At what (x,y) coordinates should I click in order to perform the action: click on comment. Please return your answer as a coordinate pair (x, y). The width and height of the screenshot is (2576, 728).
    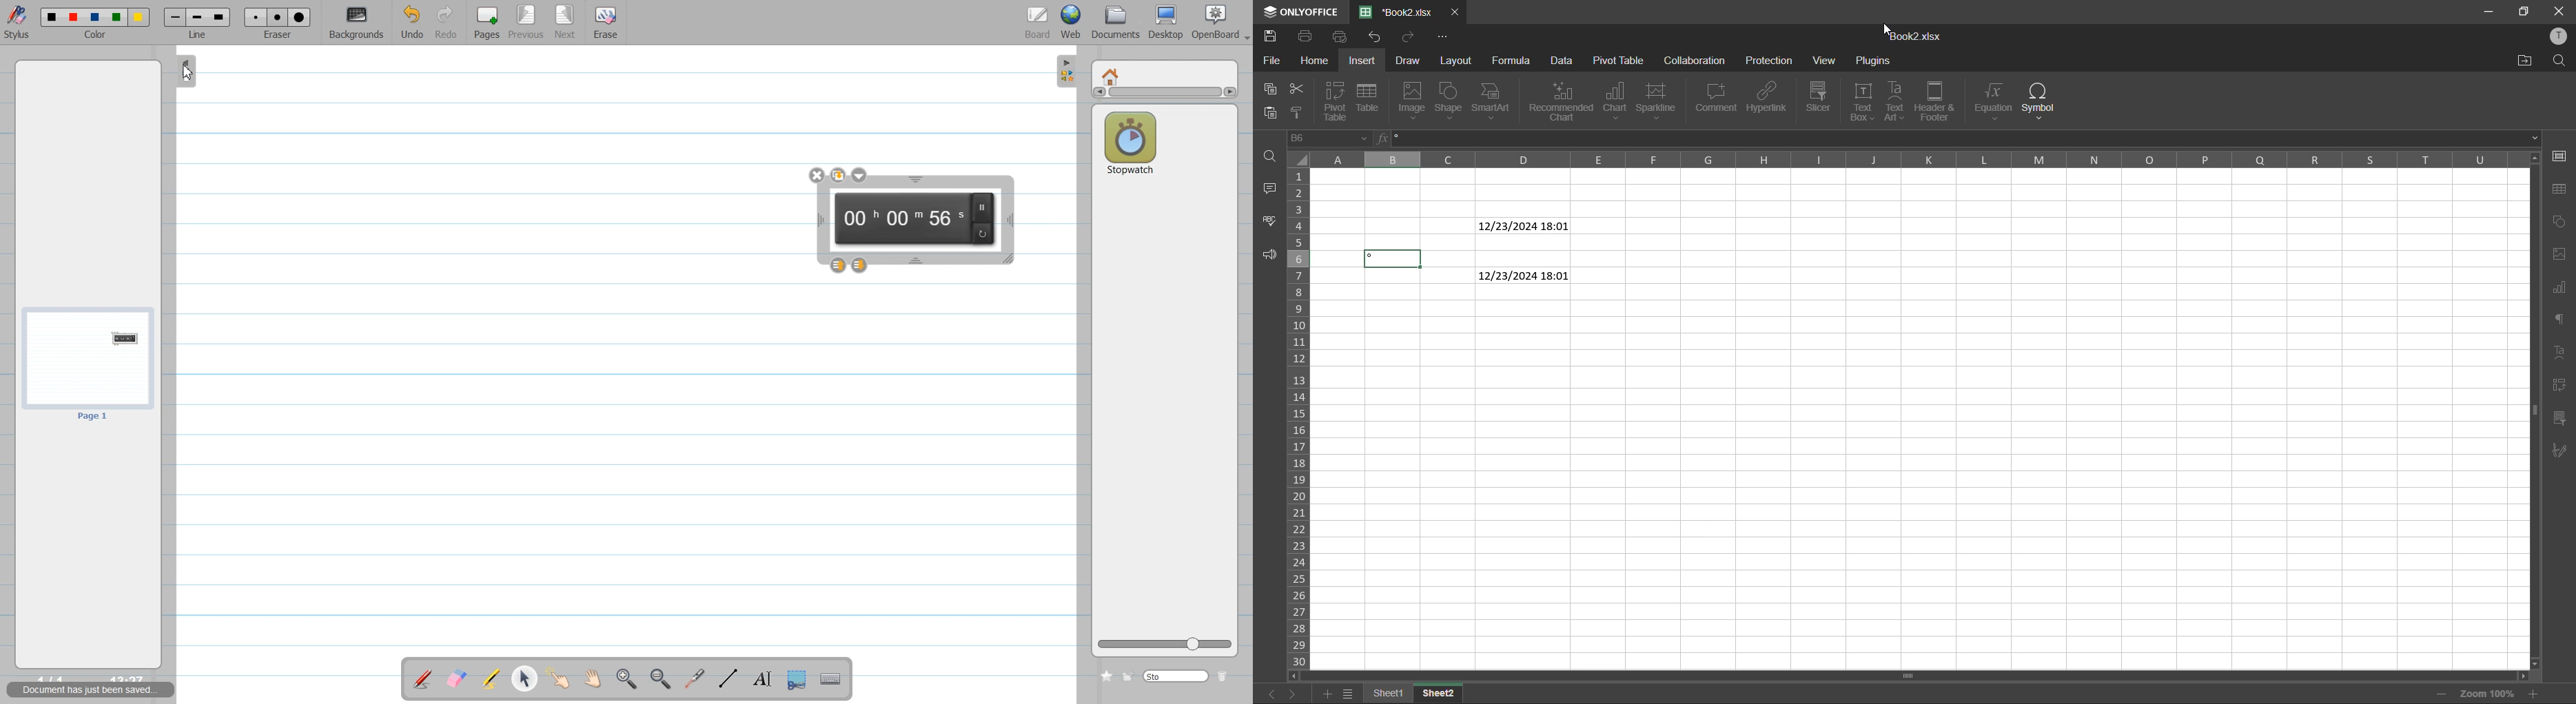
    Looking at the image, I should click on (1719, 96).